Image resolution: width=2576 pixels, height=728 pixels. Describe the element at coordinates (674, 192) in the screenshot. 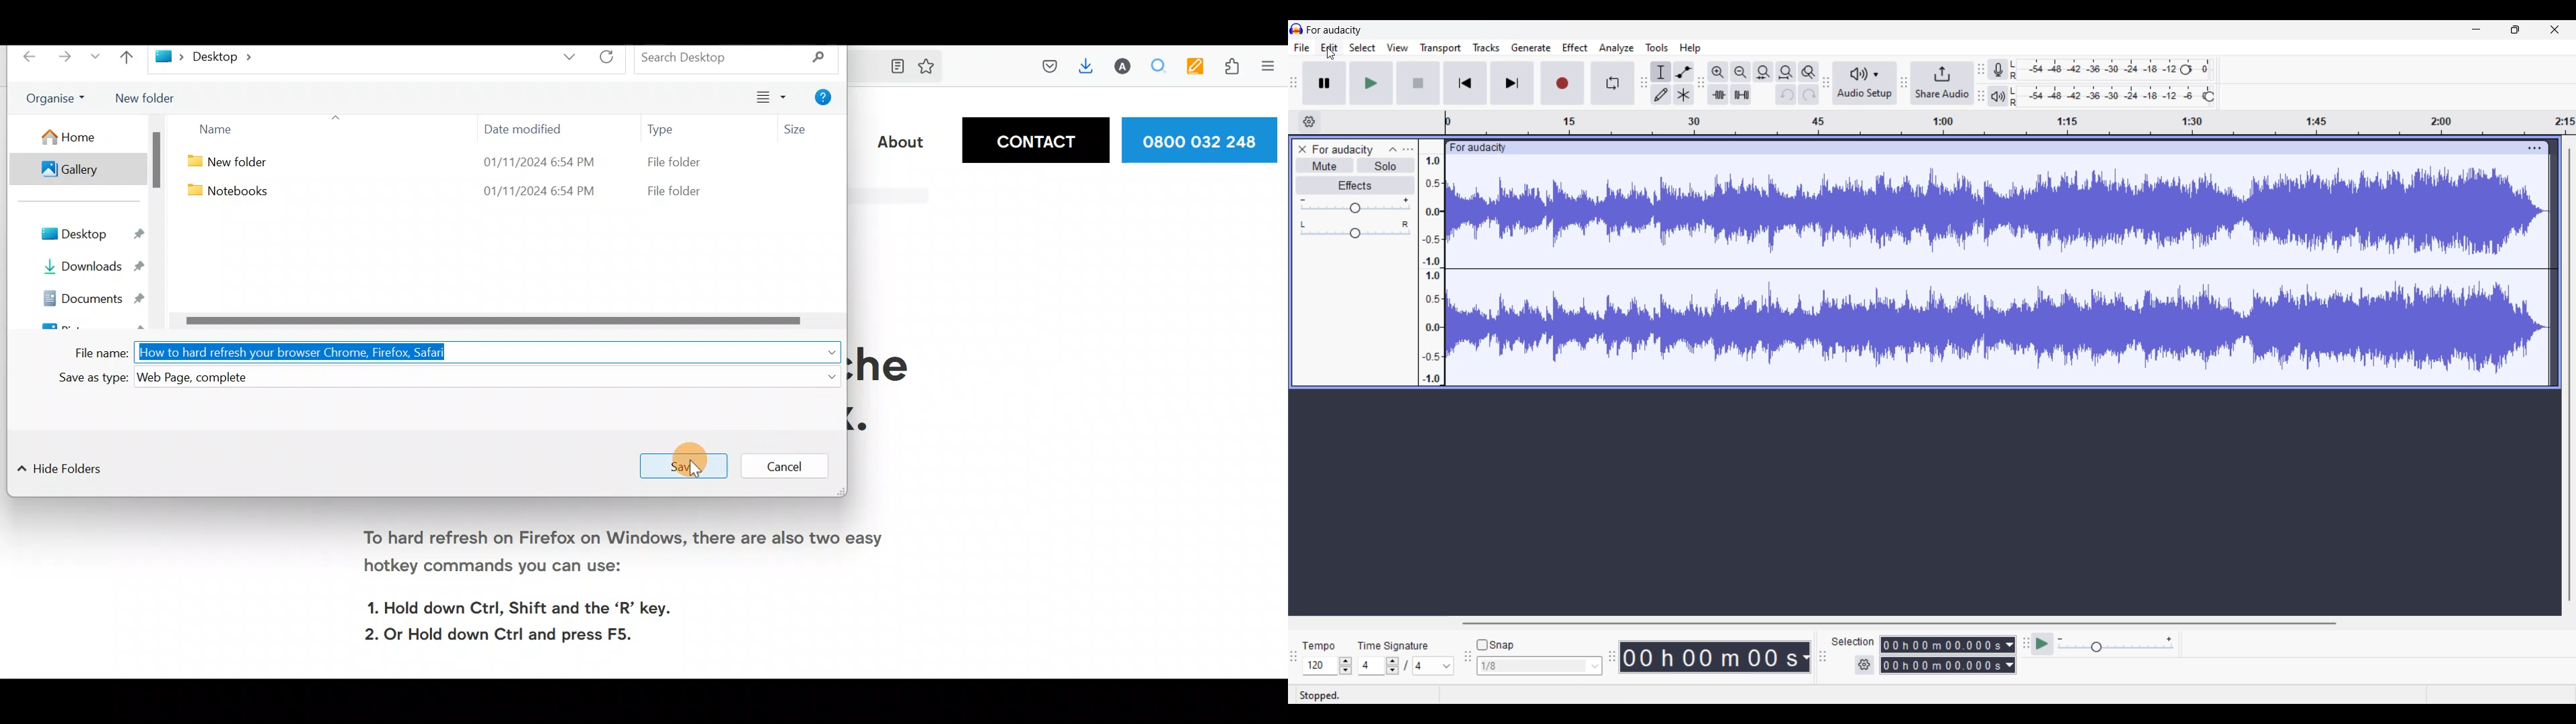

I see `File folder` at that location.